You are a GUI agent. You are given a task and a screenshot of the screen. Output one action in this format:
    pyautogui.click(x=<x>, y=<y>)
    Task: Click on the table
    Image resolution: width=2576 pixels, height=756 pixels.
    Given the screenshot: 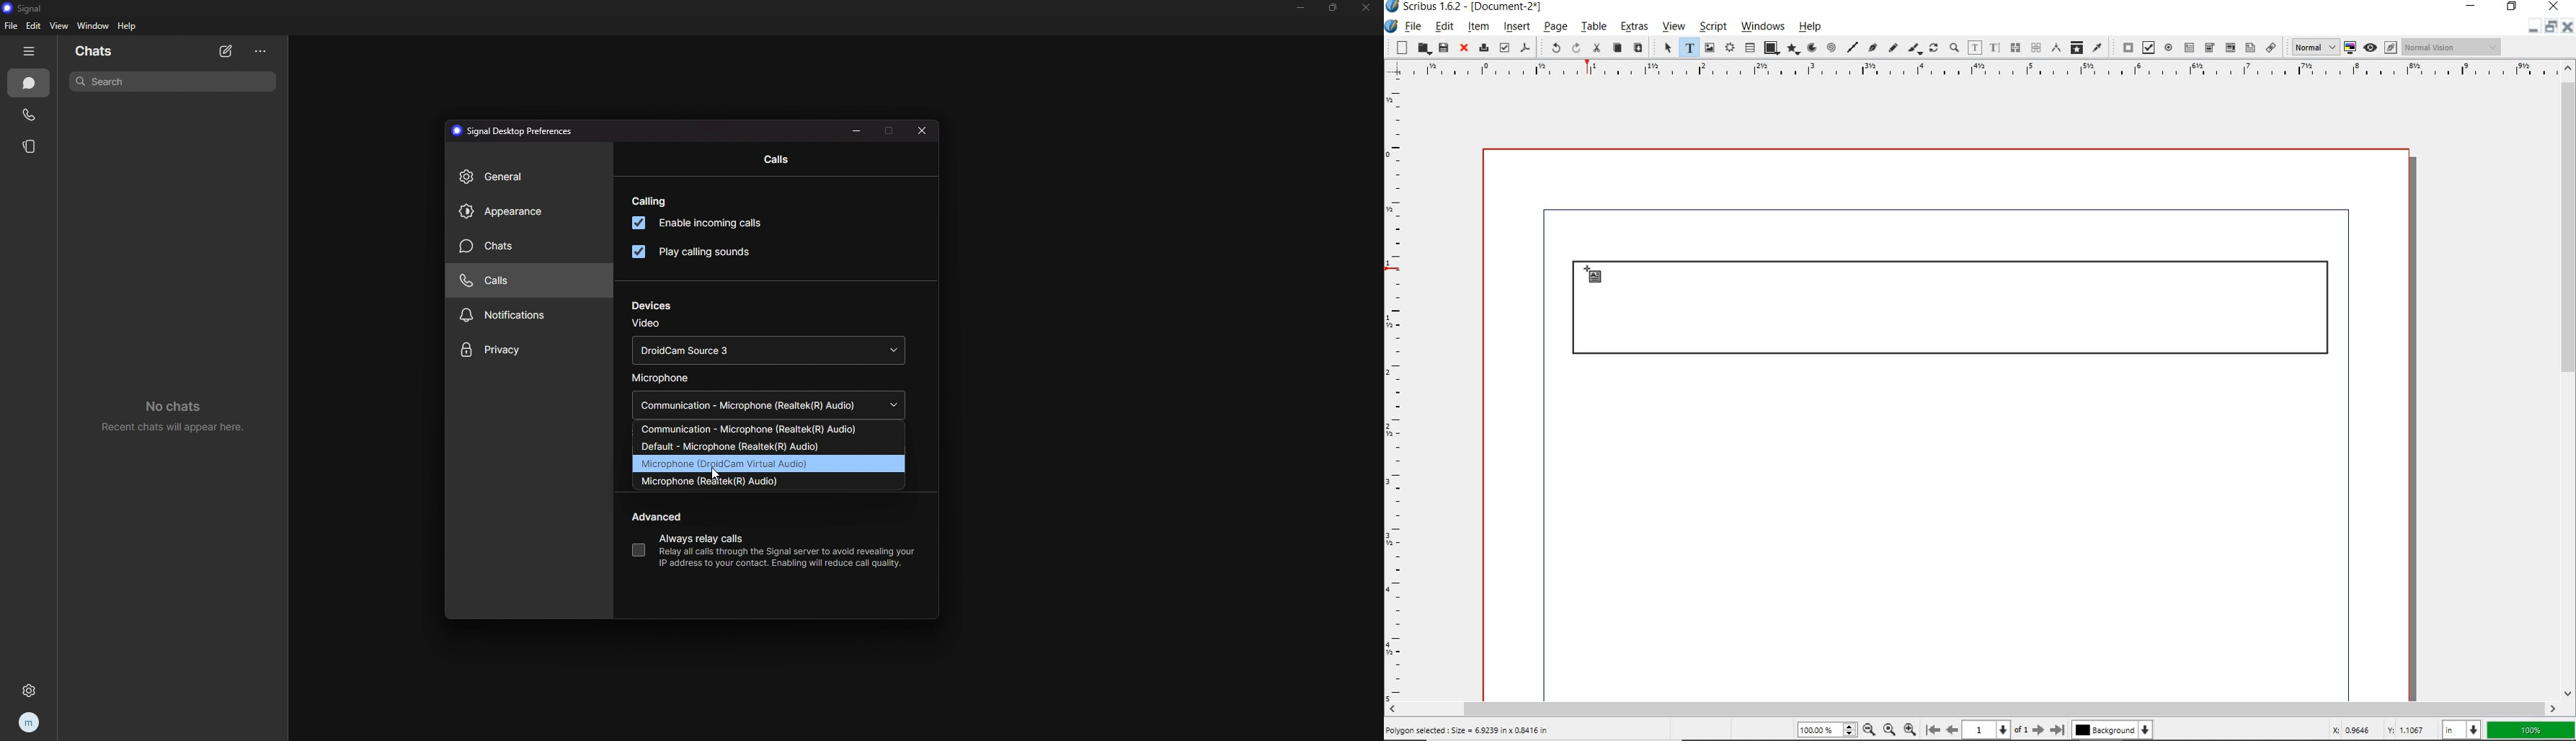 What is the action you would take?
    pyautogui.click(x=1749, y=47)
    